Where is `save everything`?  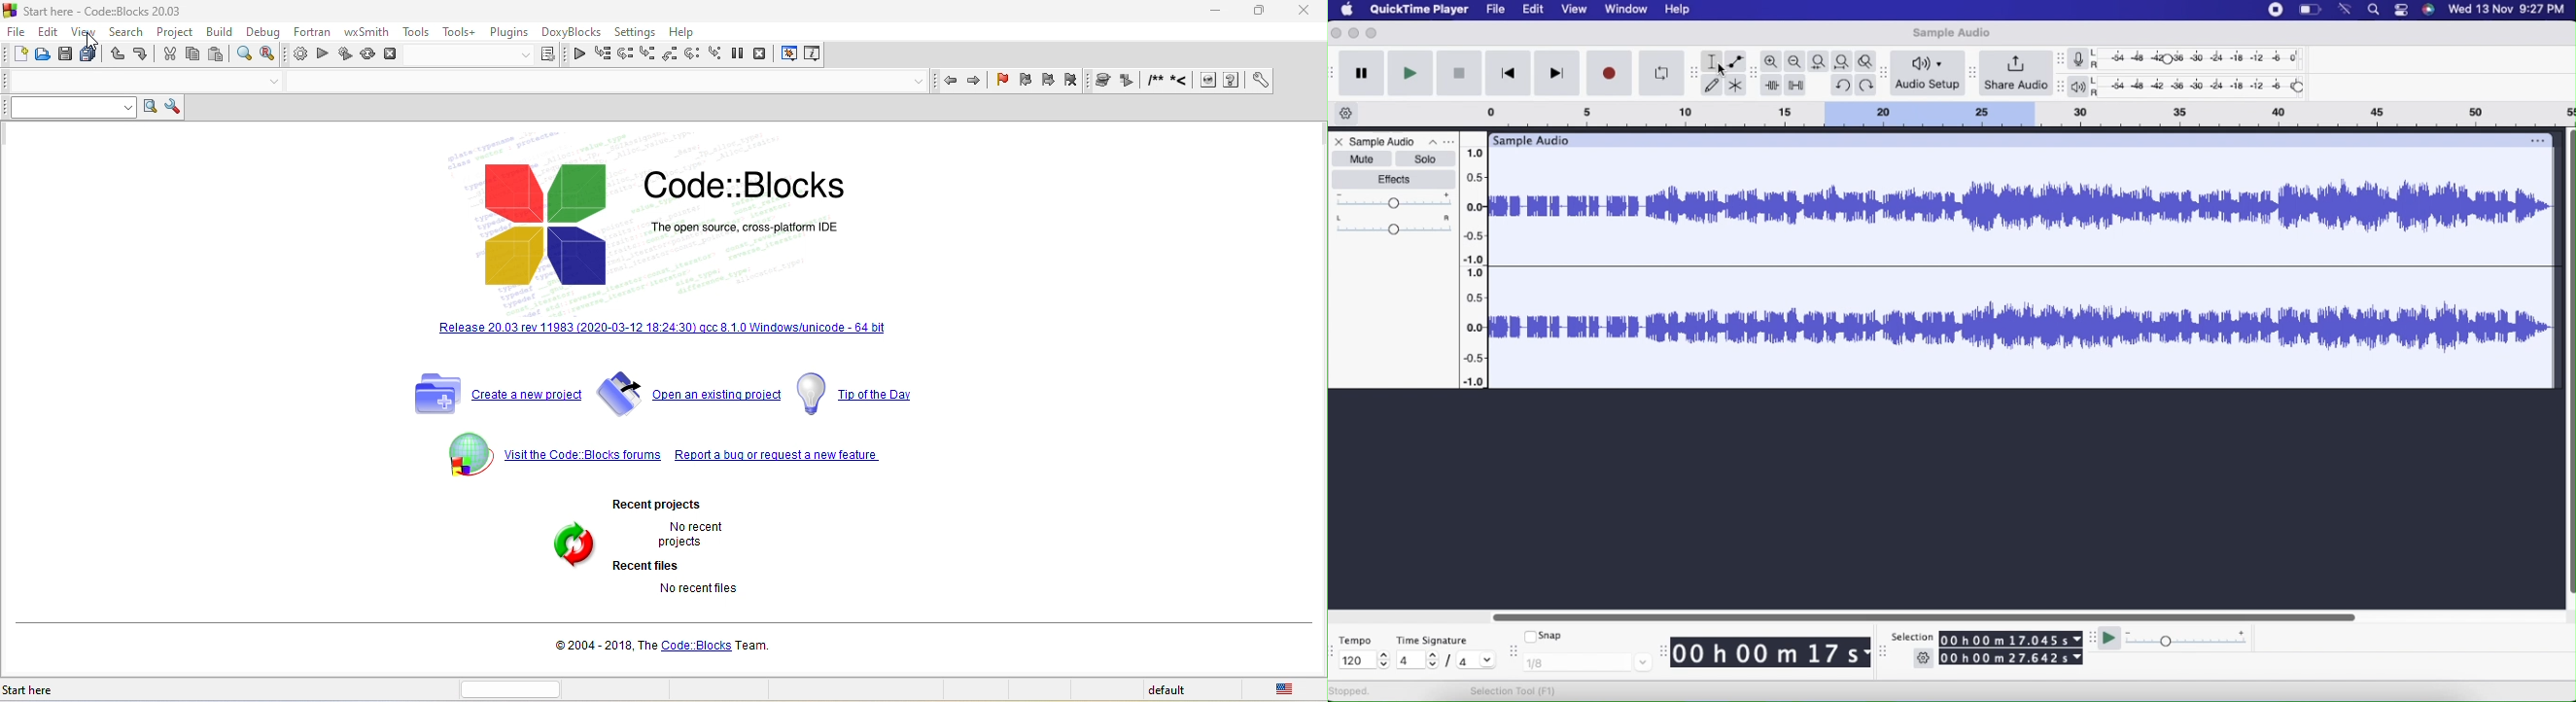 save everything is located at coordinates (88, 56).